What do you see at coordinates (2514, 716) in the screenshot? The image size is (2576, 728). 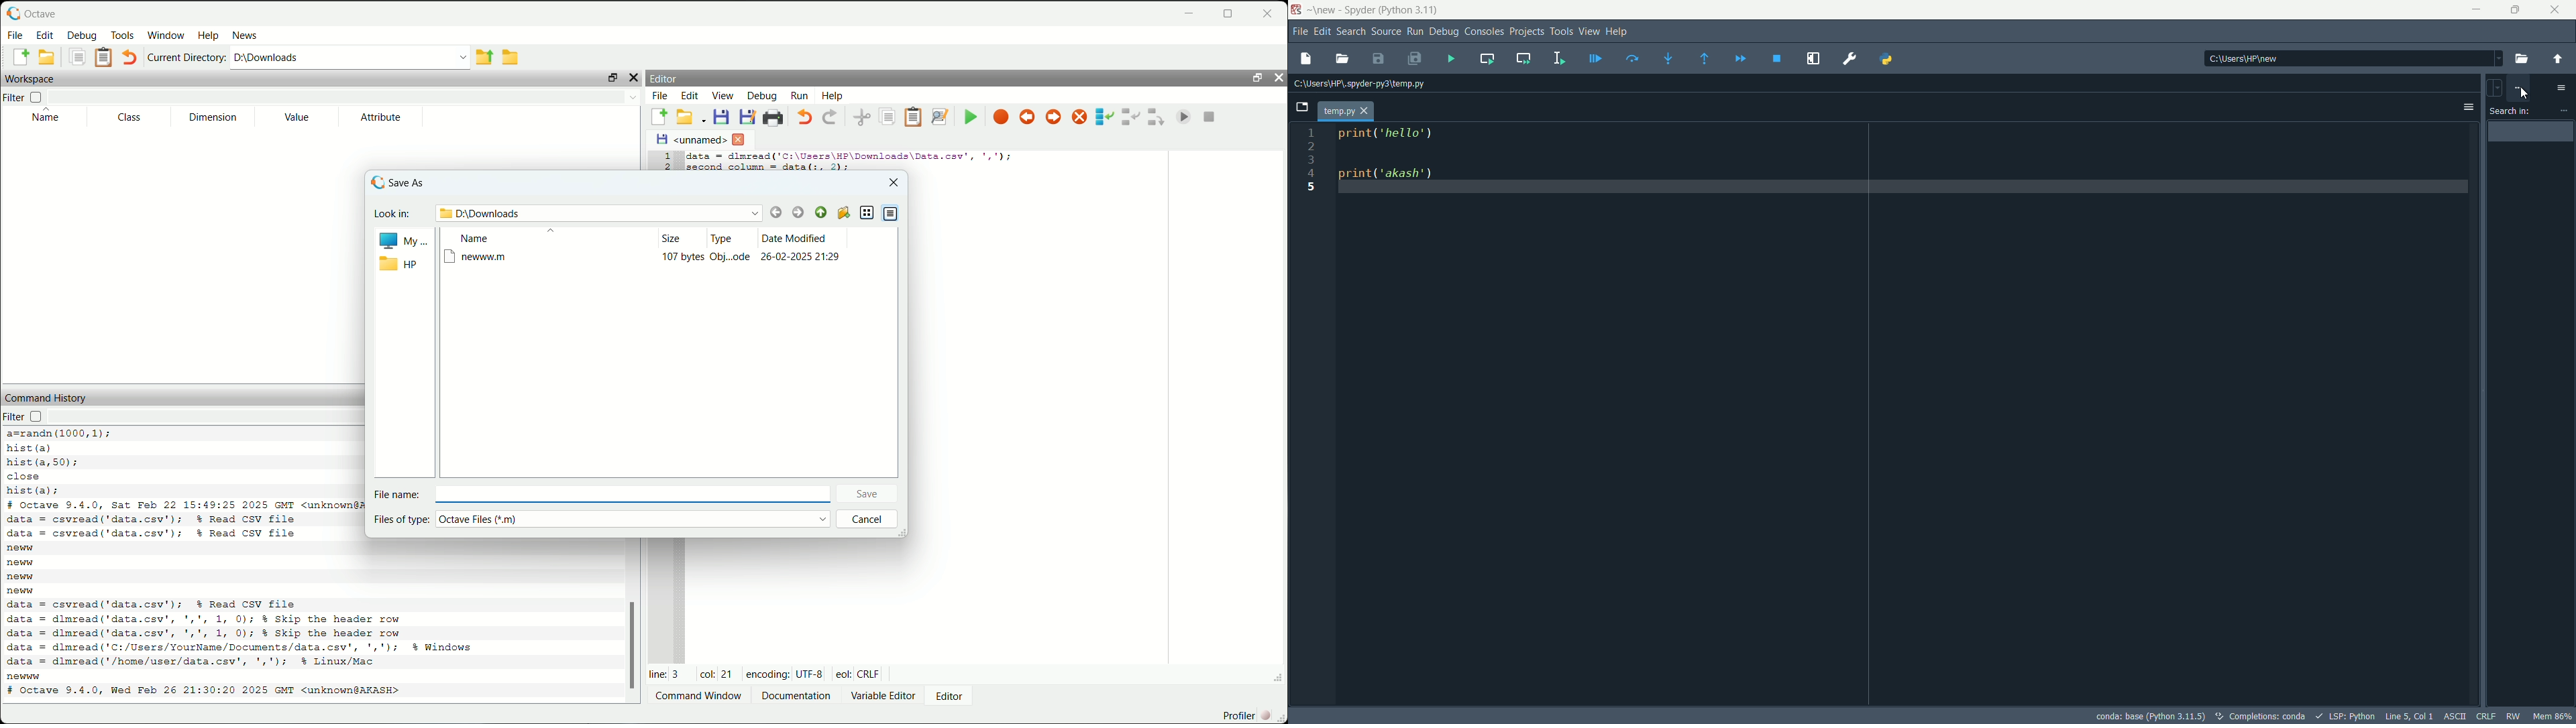 I see `RW` at bounding box center [2514, 716].